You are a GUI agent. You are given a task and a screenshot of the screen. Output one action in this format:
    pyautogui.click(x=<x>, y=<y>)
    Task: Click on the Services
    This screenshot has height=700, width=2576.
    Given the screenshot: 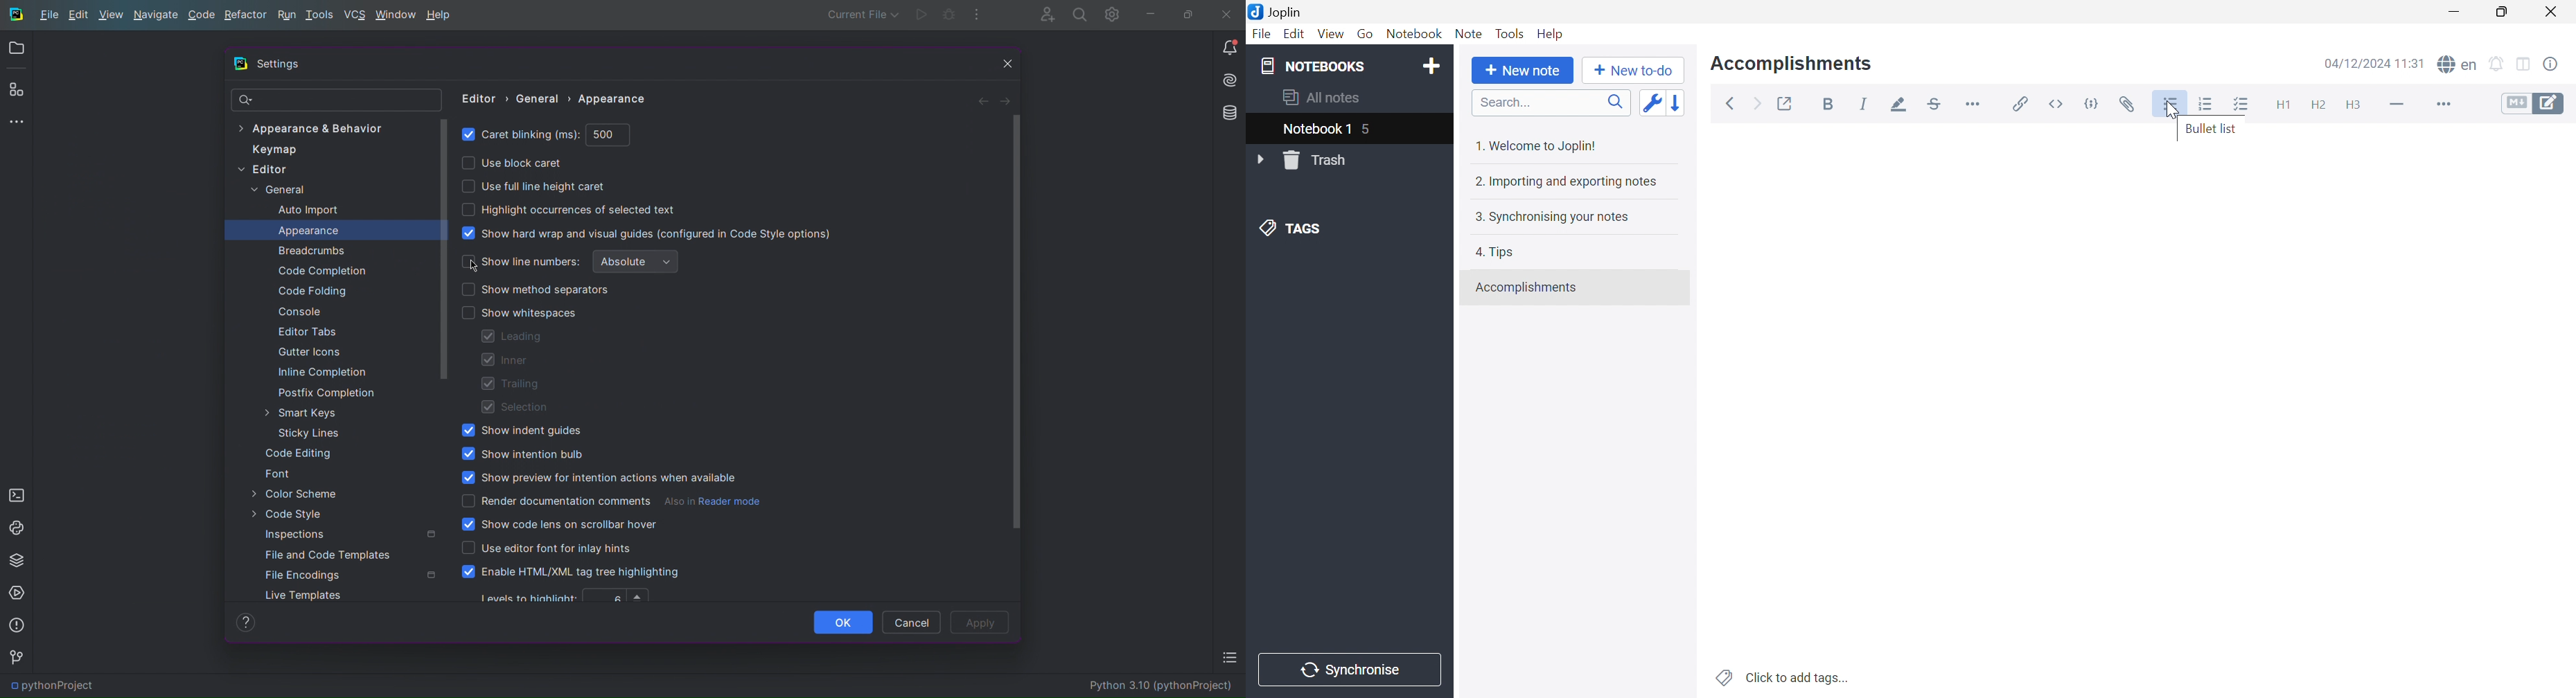 What is the action you would take?
    pyautogui.click(x=18, y=593)
    